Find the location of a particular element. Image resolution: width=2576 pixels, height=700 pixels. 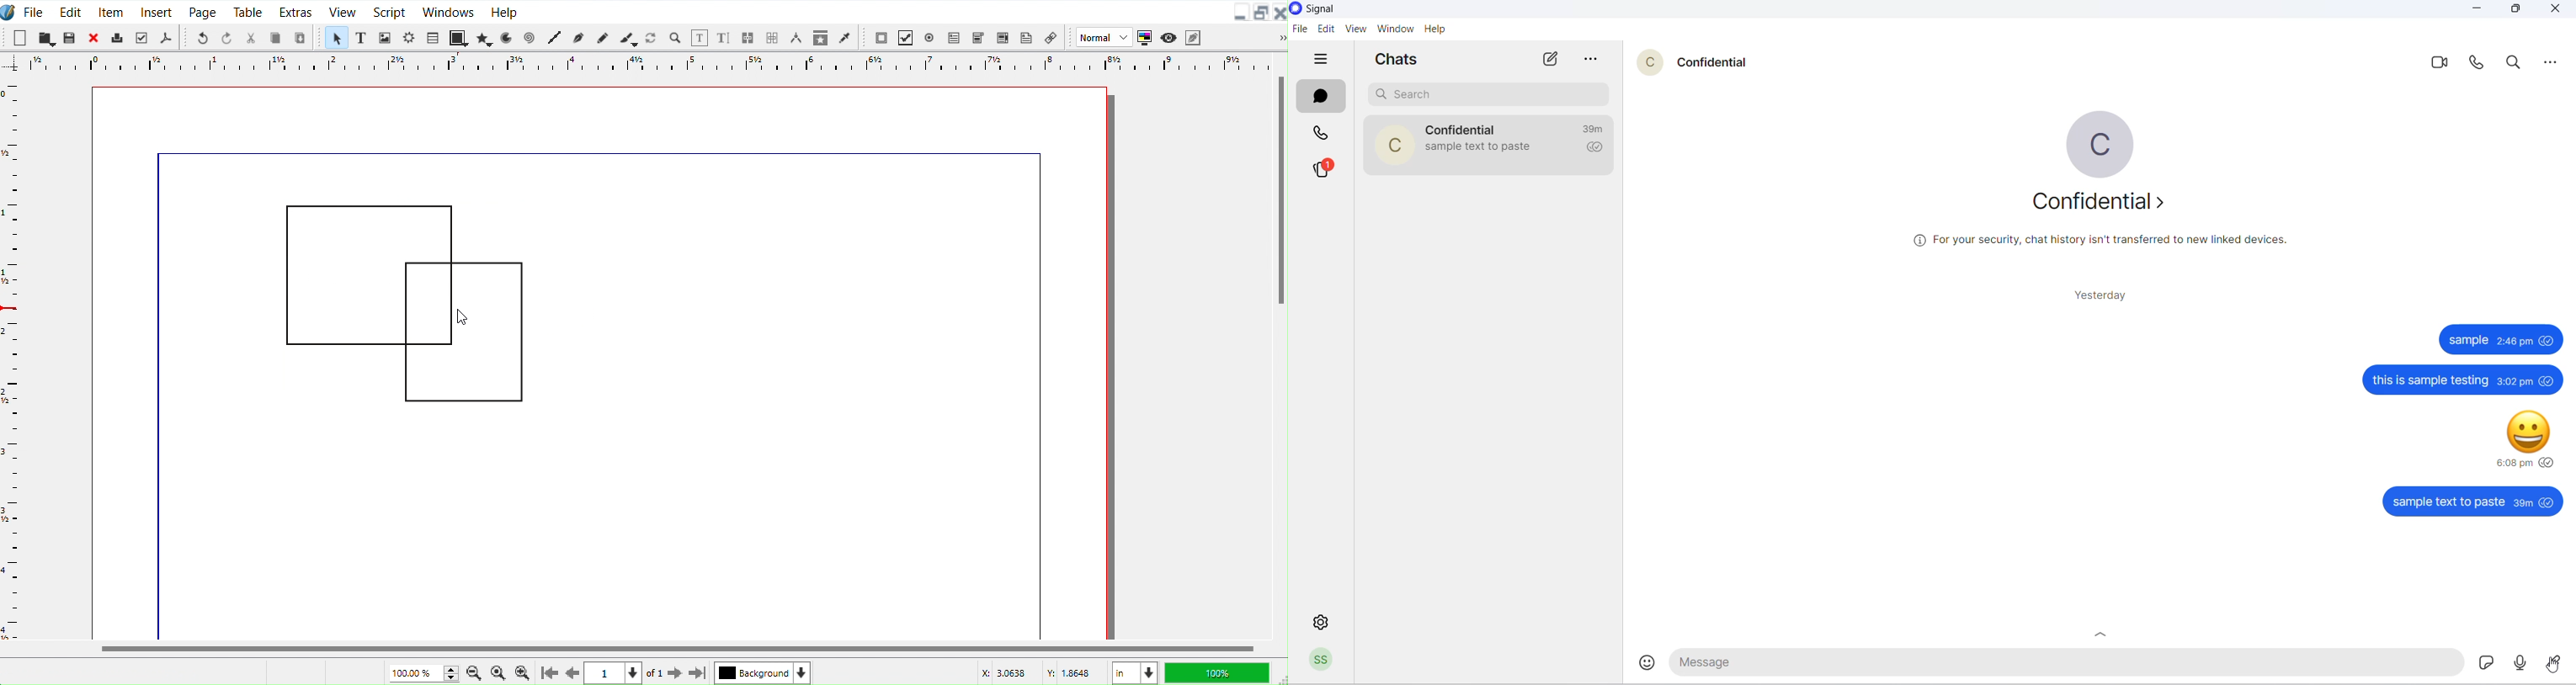

profile picture is located at coordinates (1388, 146).